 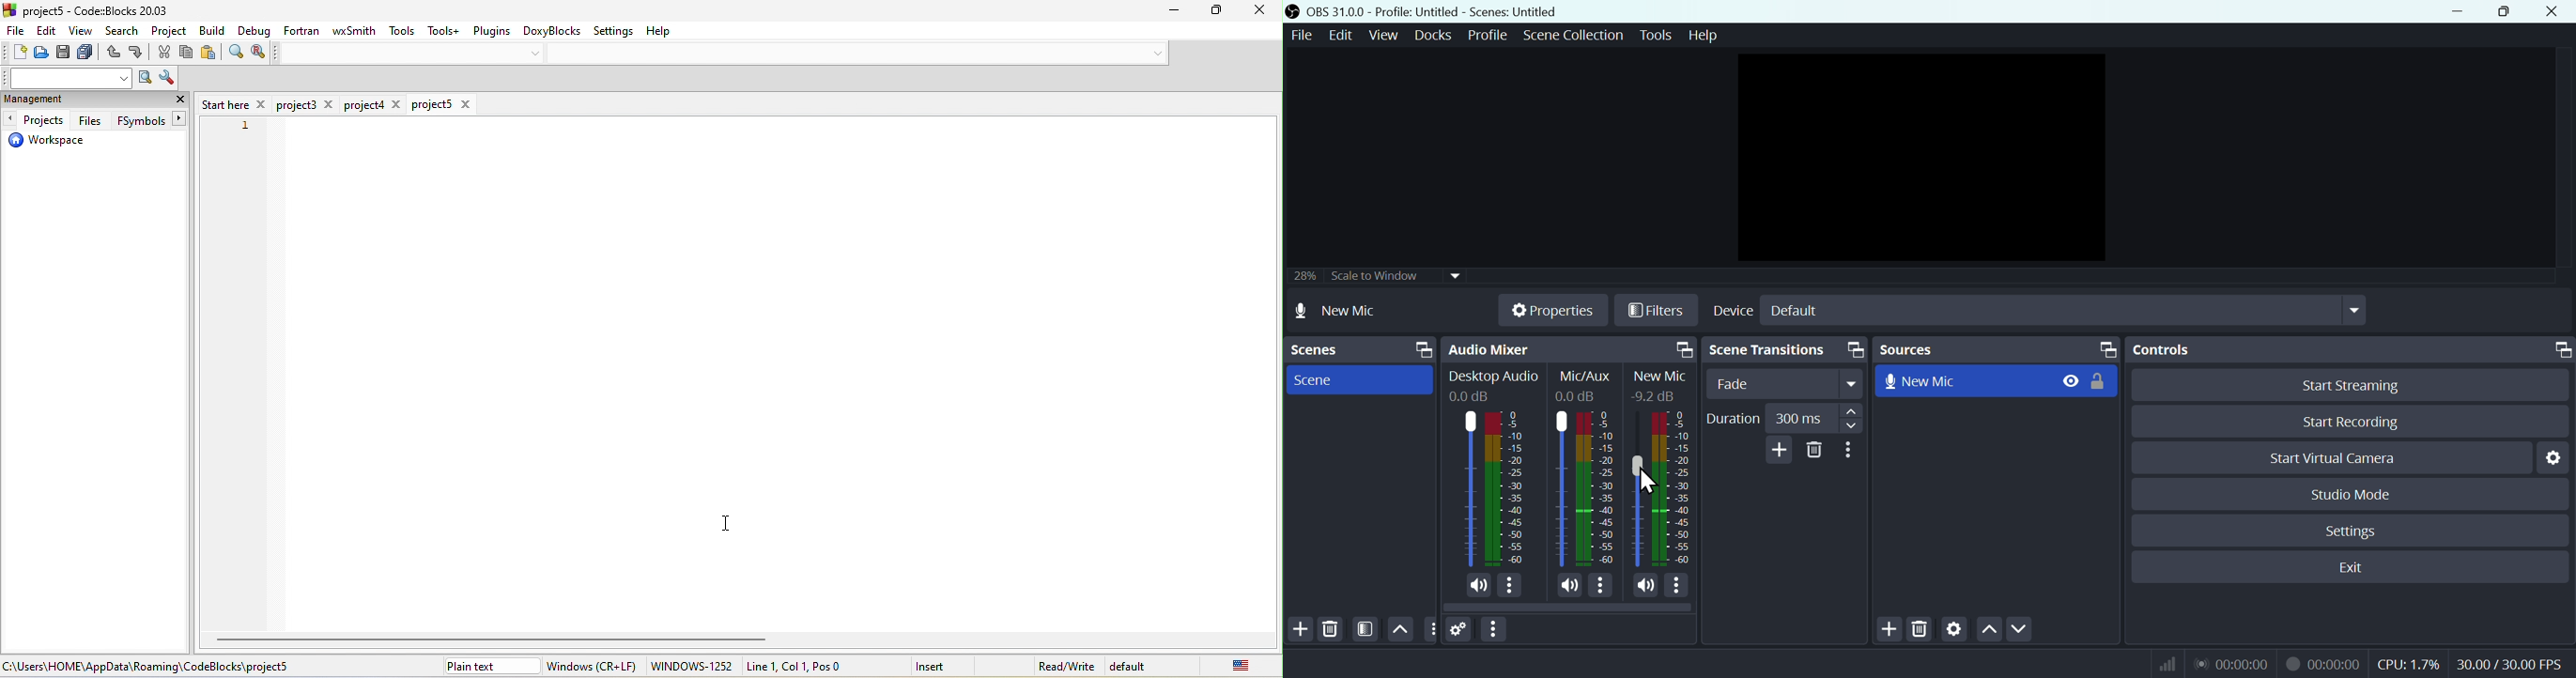 What do you see at coordinates (1503, 489) in the screenshot?
I see `Desktop Audio bar` at bounding box center [1503, 489].